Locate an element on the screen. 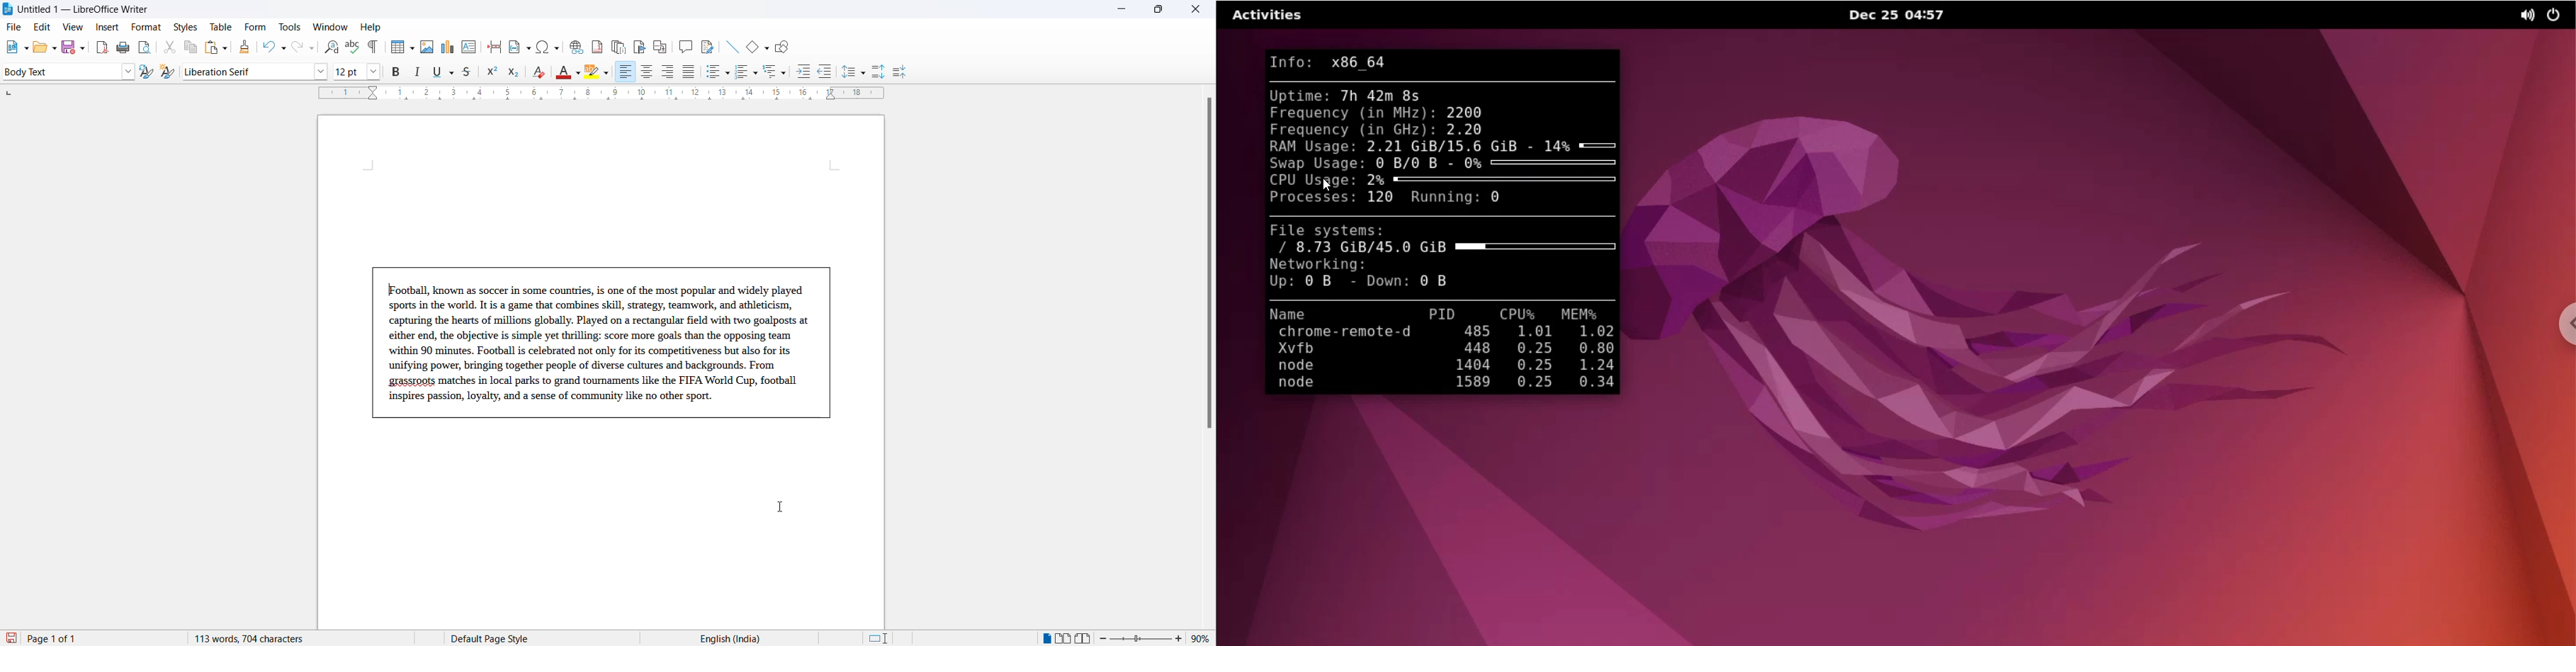  toggle formatting marks is located at coordinates (374, 47).